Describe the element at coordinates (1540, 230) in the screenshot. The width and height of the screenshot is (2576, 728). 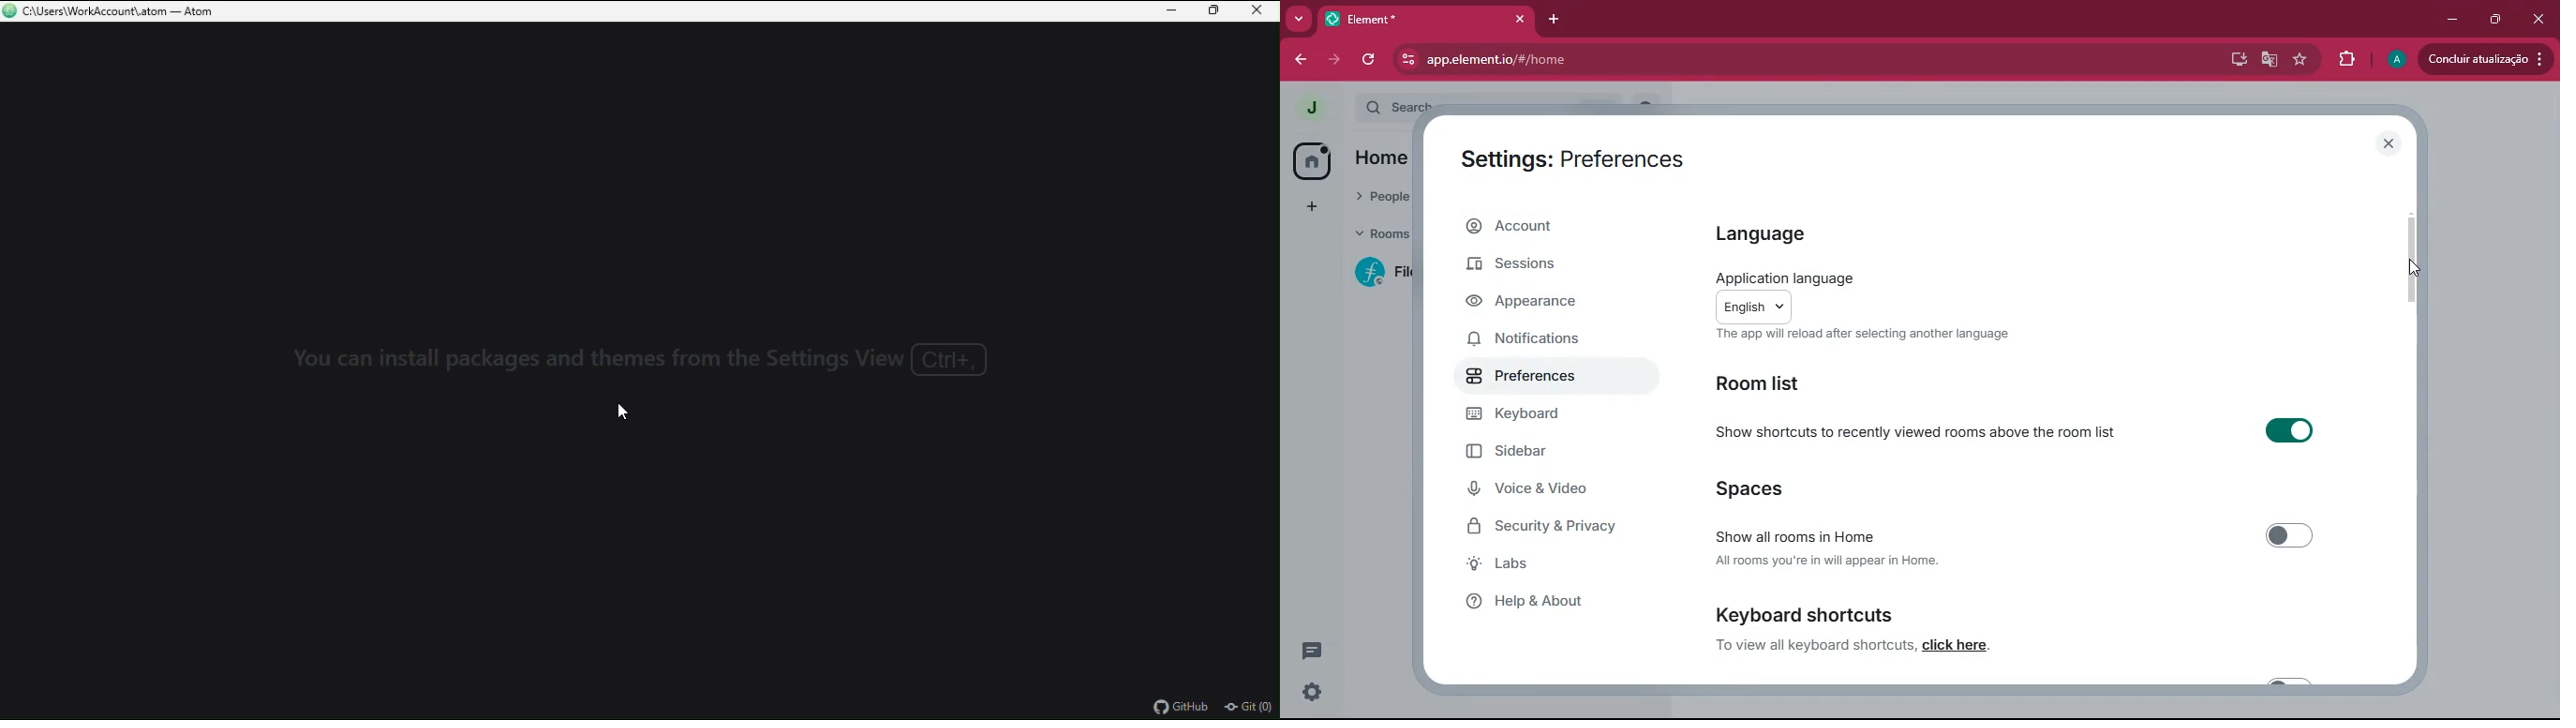
I see `account` at that location.